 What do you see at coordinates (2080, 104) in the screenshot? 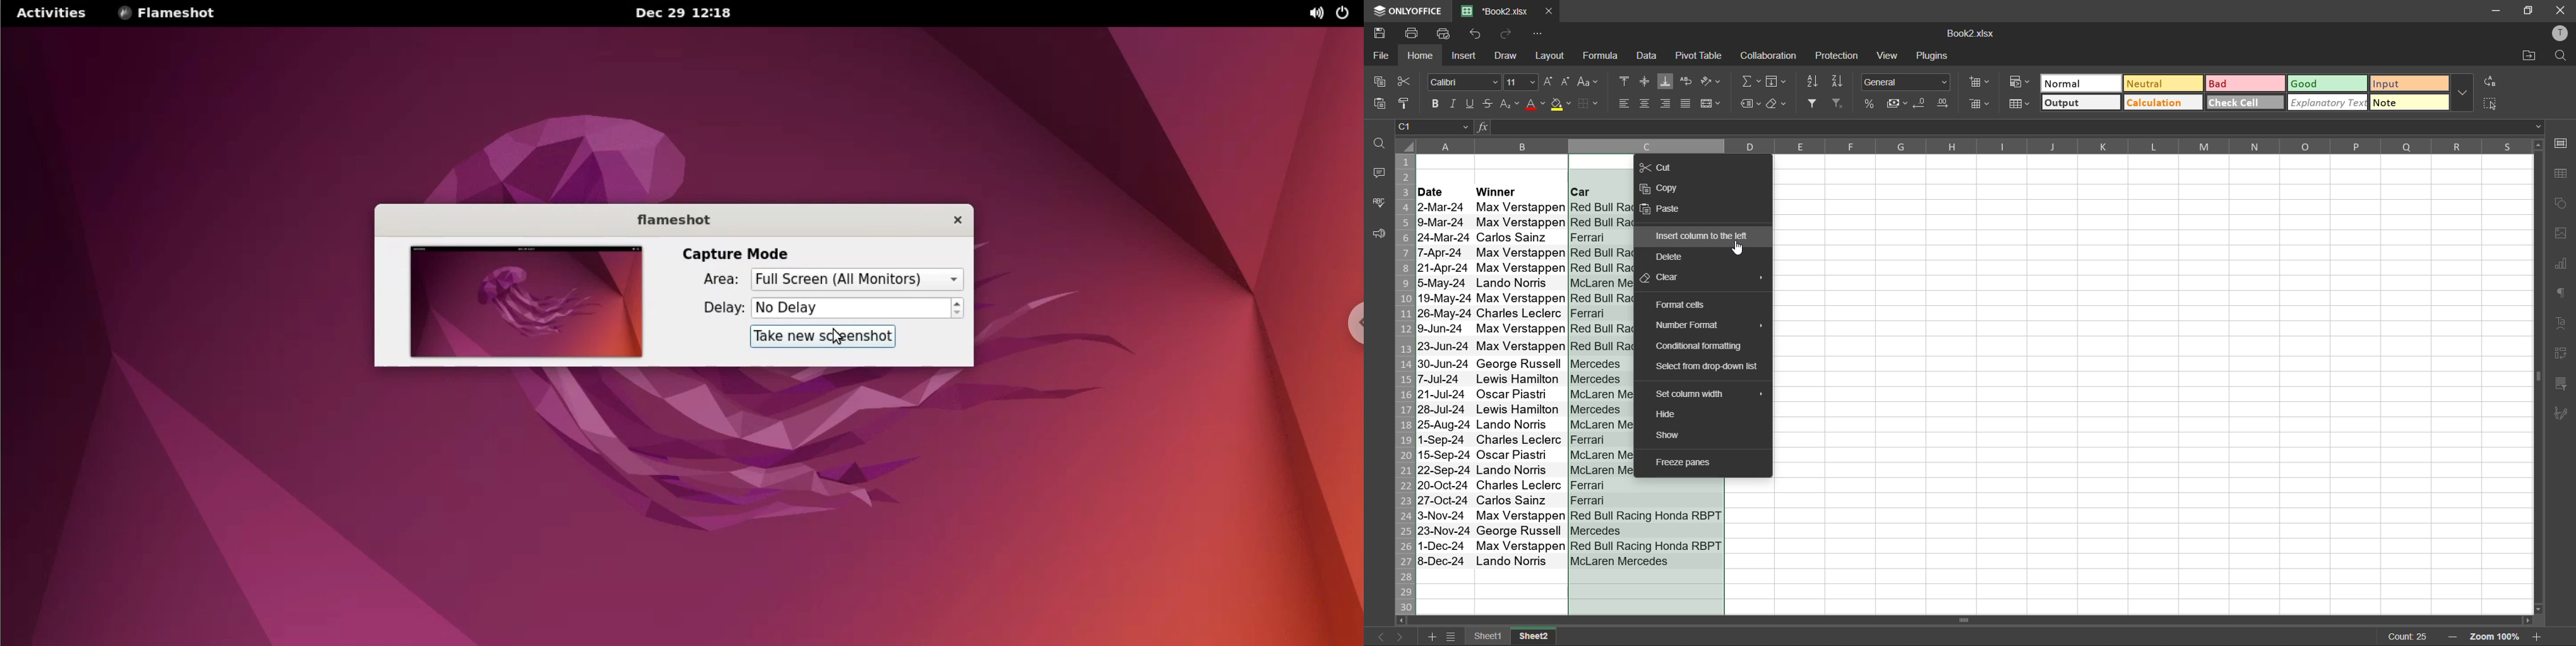
I see `output` at bounding box center [2080, 104].